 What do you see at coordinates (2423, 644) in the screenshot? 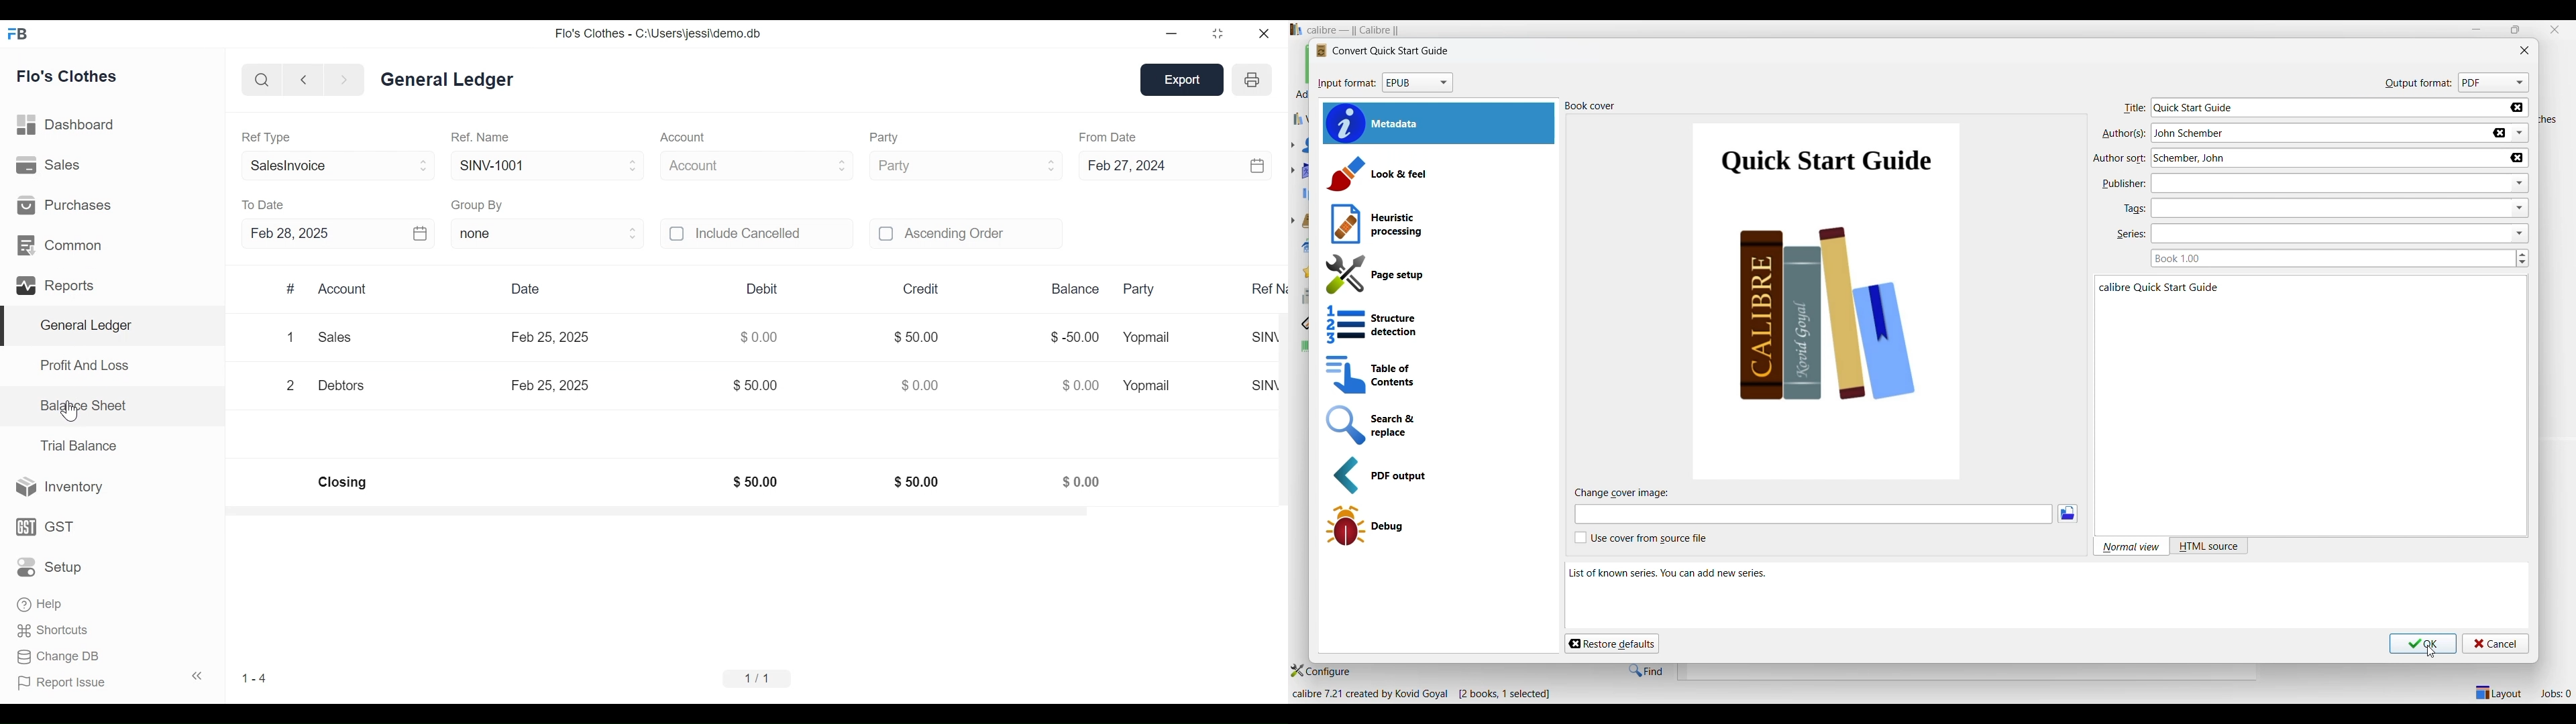
I see `Save inputs` at bounding box center [2423, 644].